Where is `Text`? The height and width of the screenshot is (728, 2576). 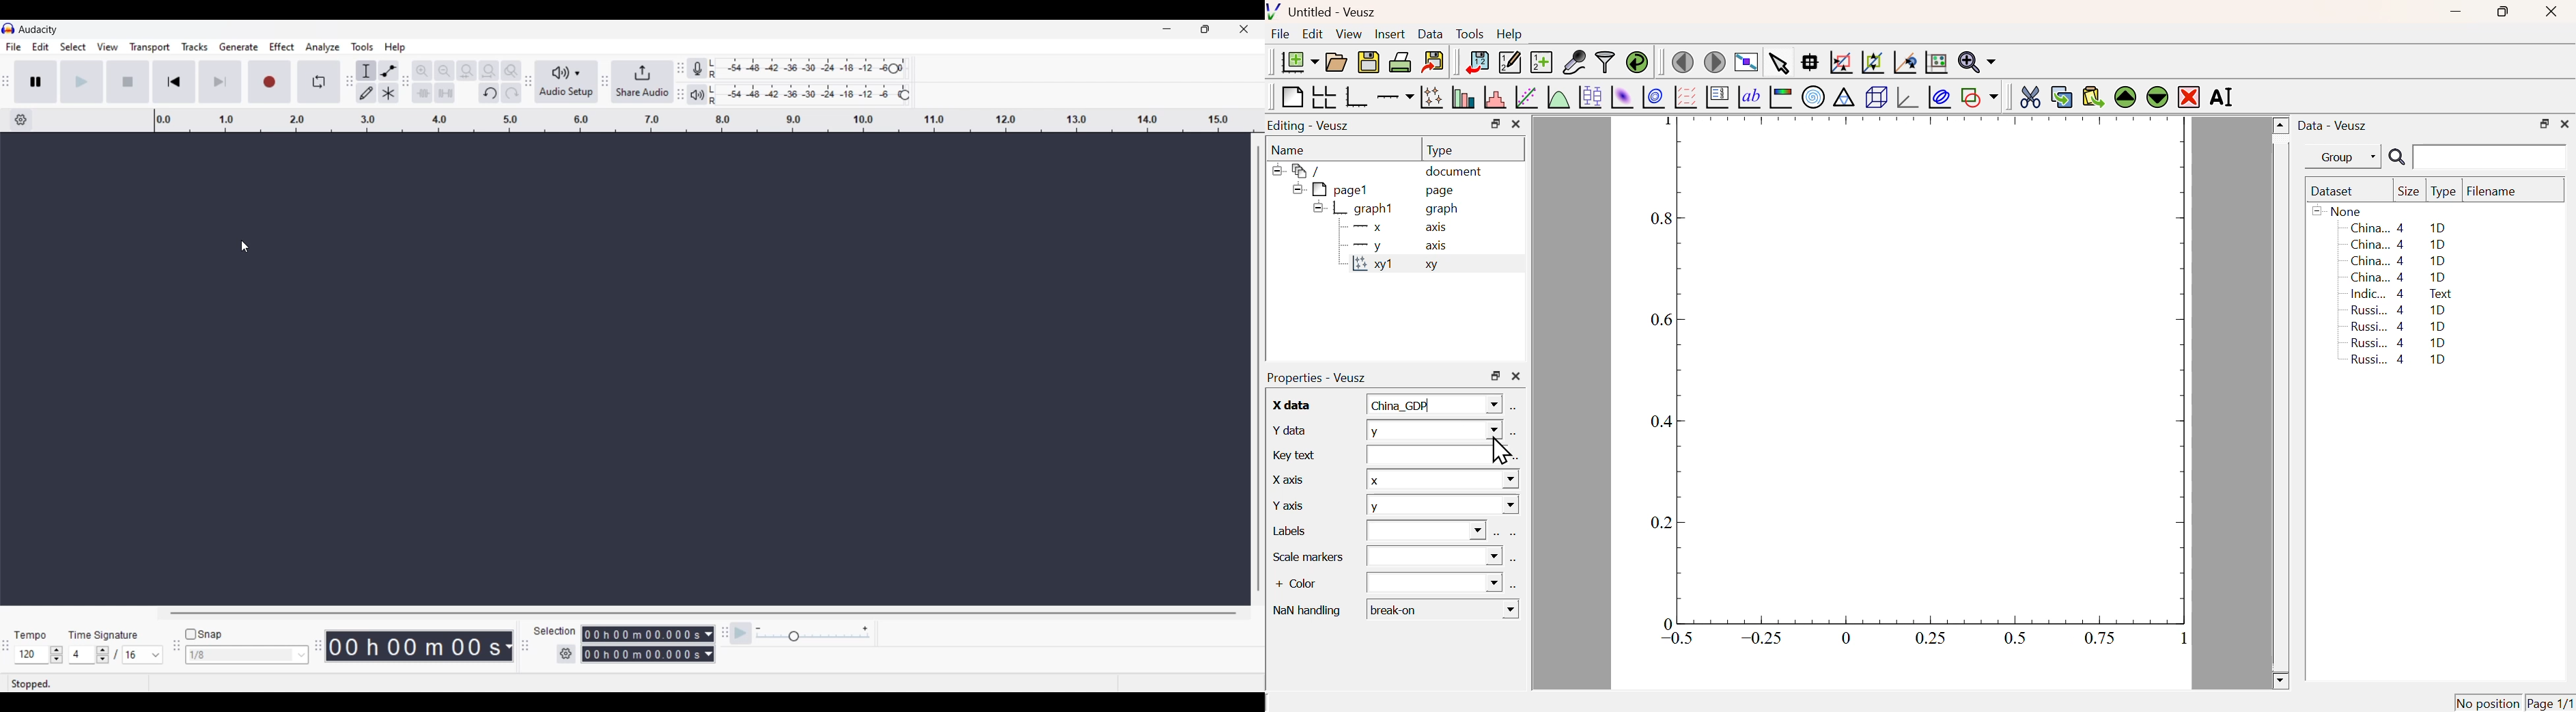
Text is located at coordinates (103, 635).